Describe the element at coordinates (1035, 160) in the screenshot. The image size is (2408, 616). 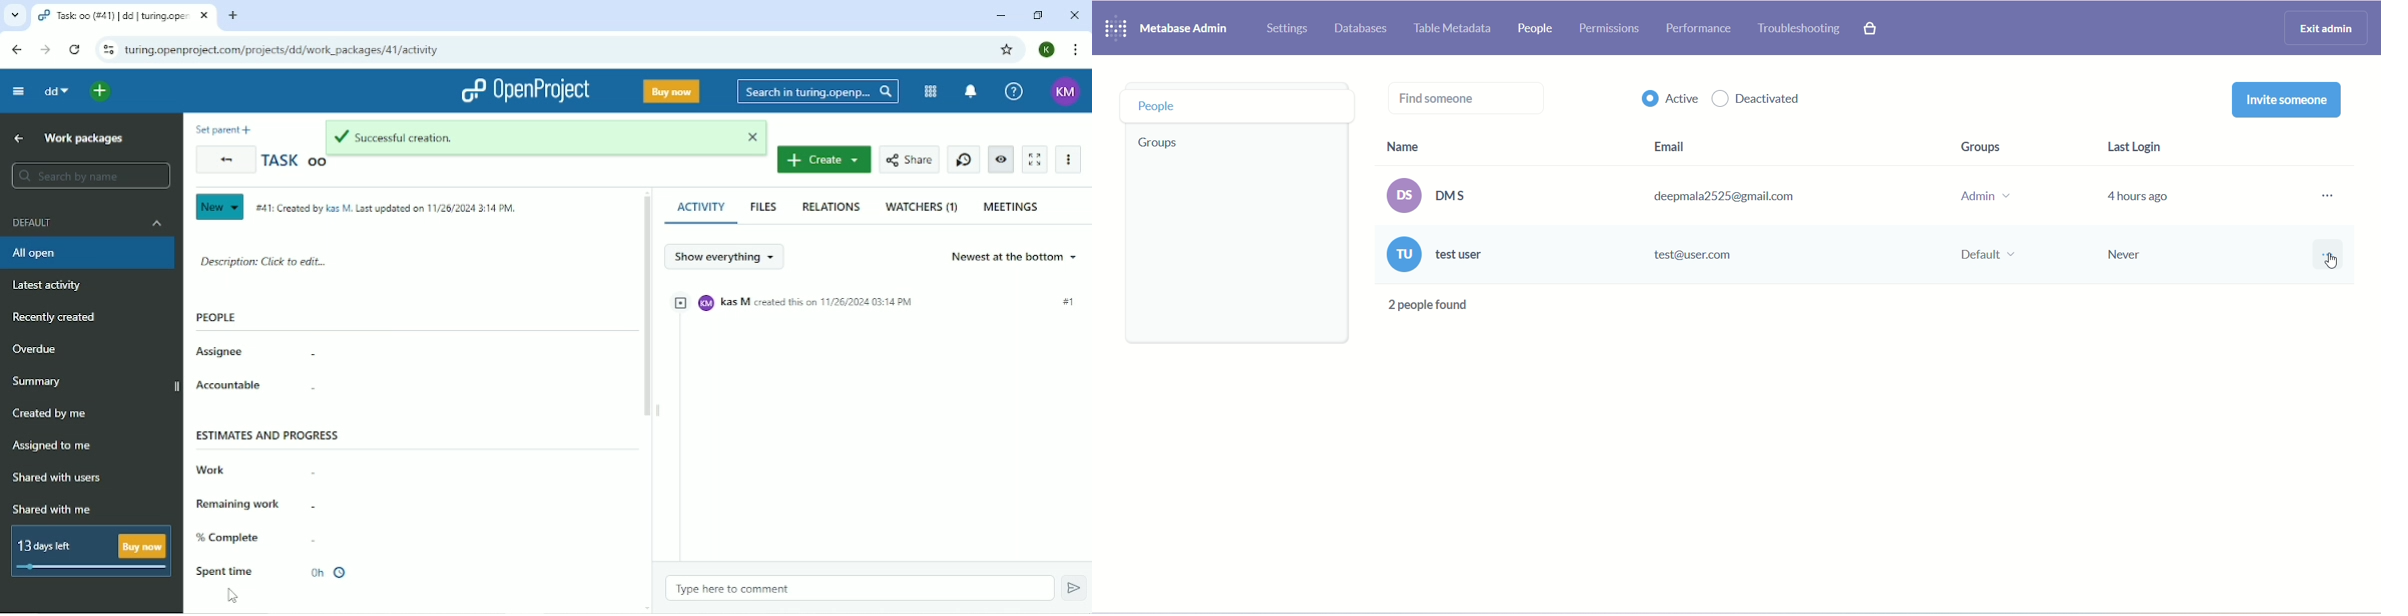
I see `Activate zen mode` at that location.